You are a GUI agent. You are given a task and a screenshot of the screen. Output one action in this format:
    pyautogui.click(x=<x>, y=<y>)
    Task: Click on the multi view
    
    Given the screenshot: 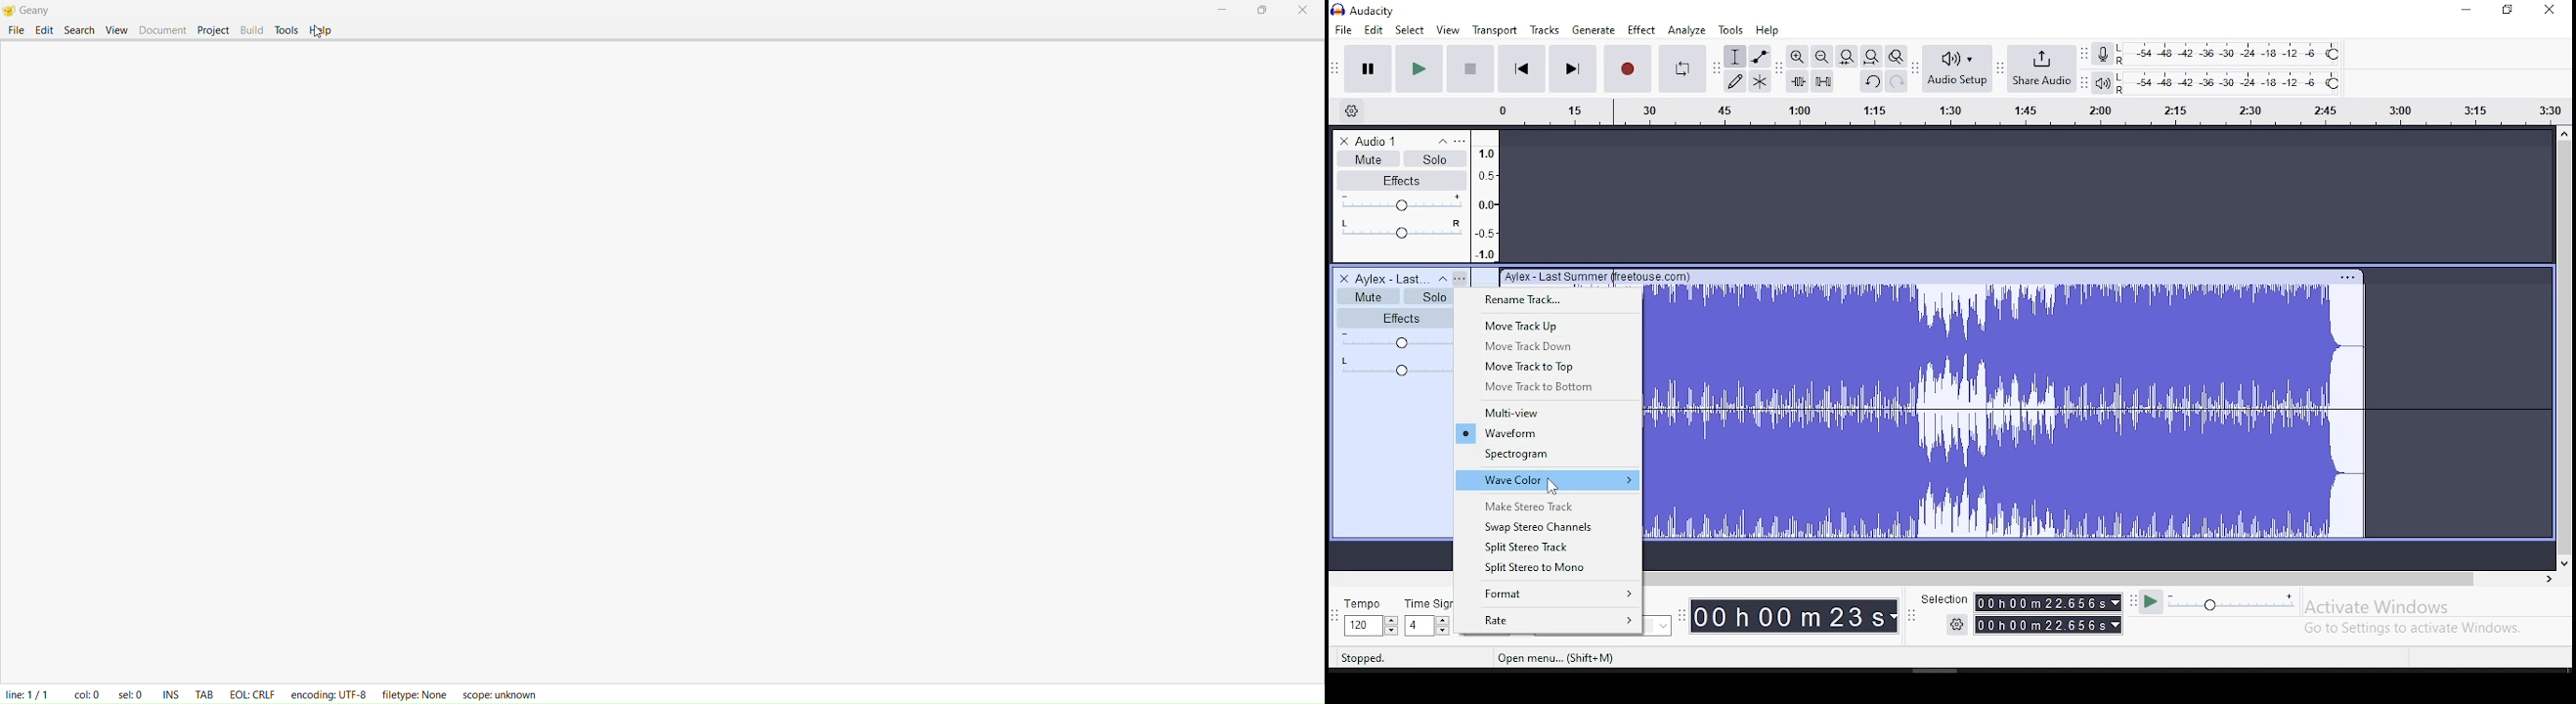 What is the action you would take?
    pyautogui.click(x=1549, y=413)
    